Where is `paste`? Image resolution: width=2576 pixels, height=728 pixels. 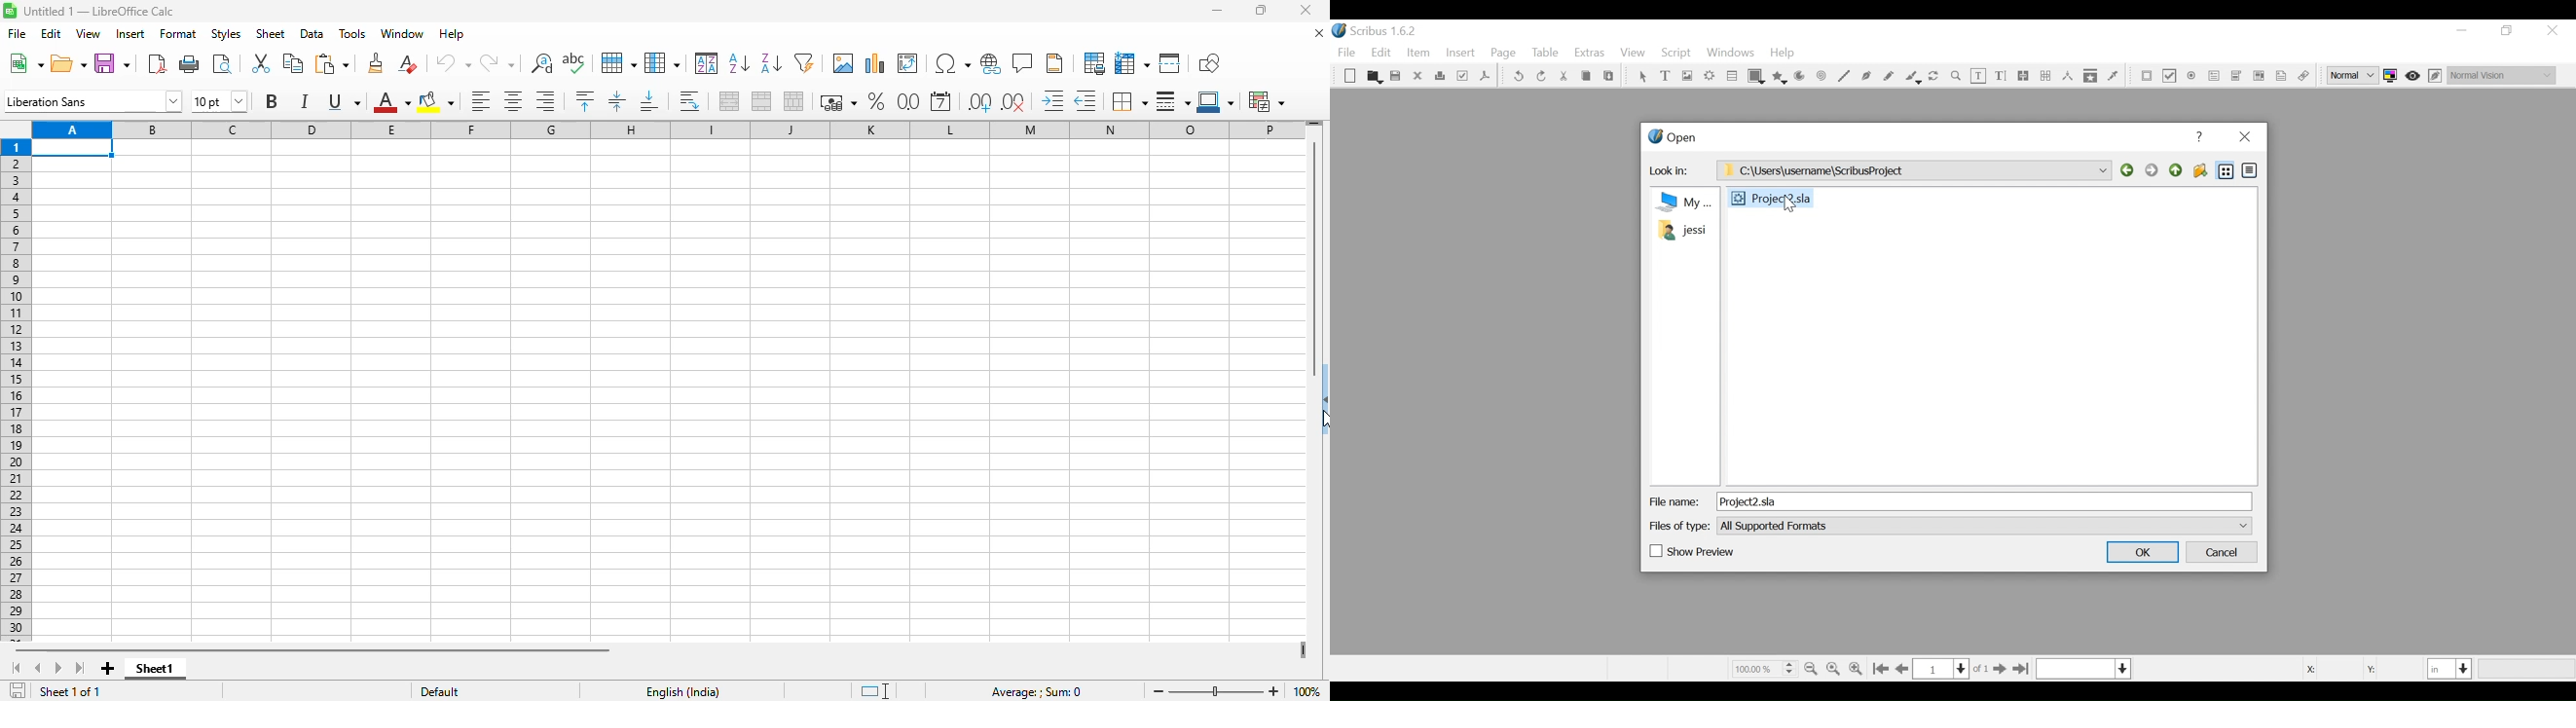
paste is located at coordinates (332, 63).